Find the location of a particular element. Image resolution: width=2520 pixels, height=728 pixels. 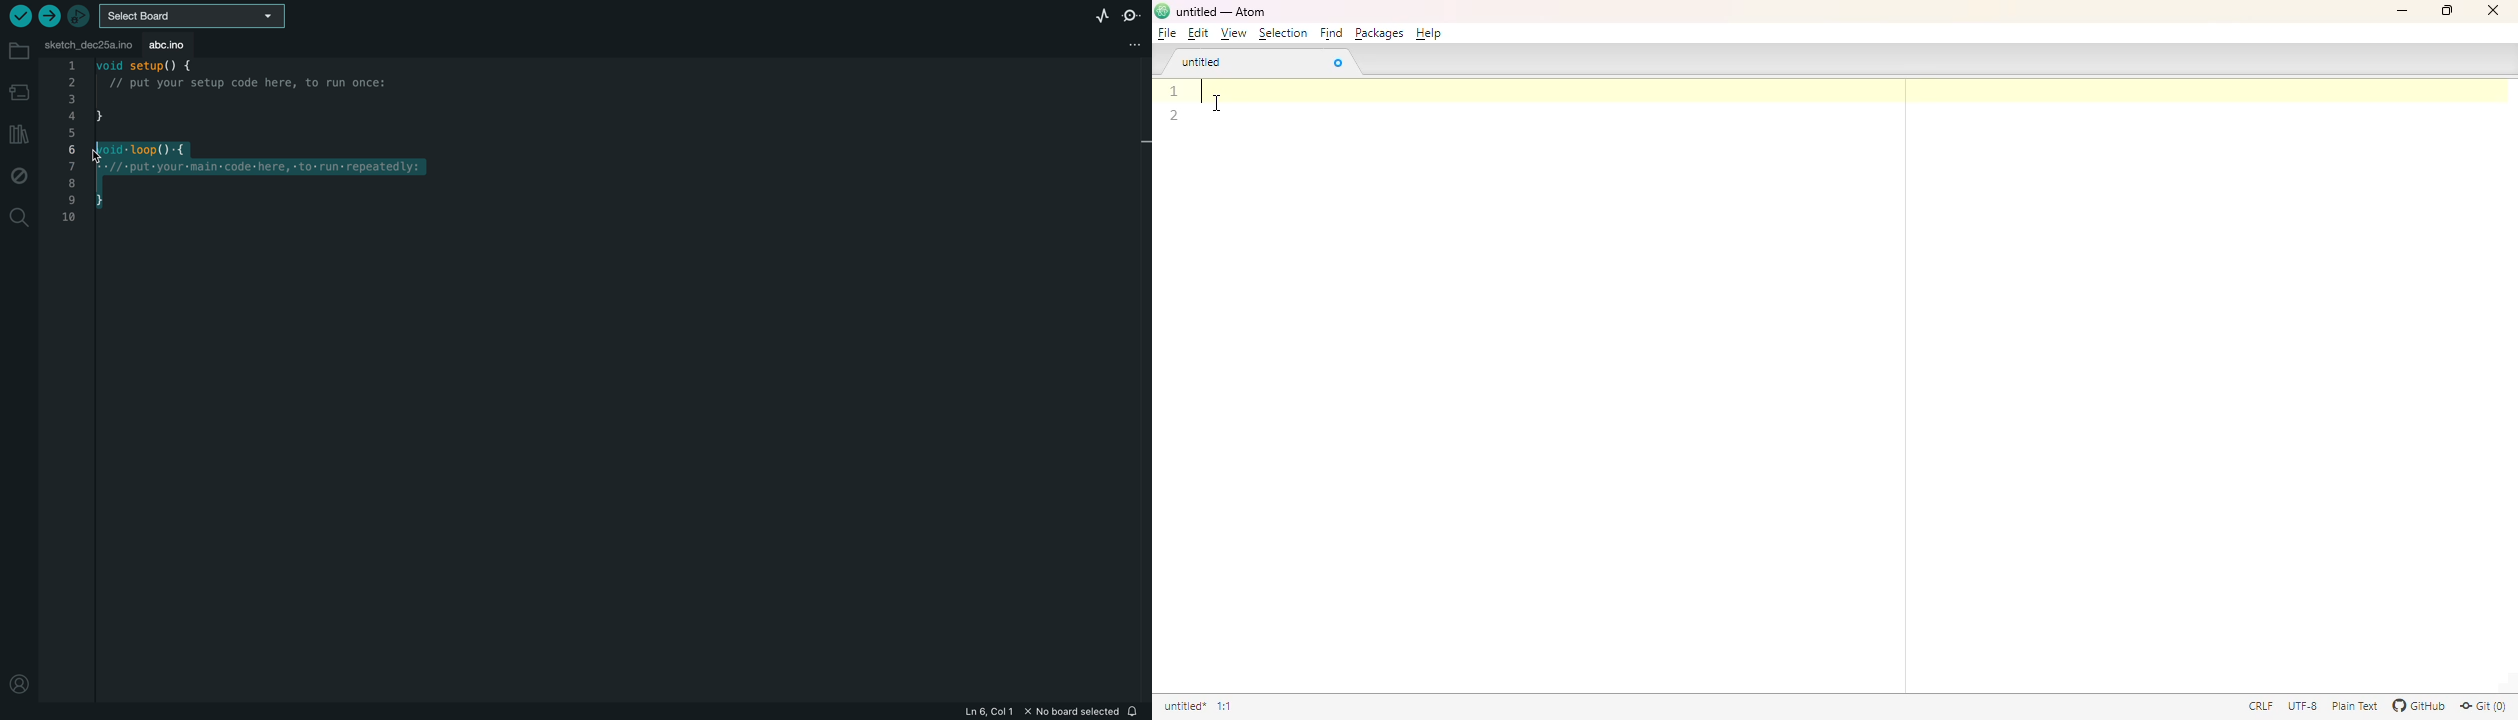

edit is located at coordinates (1198, 33).